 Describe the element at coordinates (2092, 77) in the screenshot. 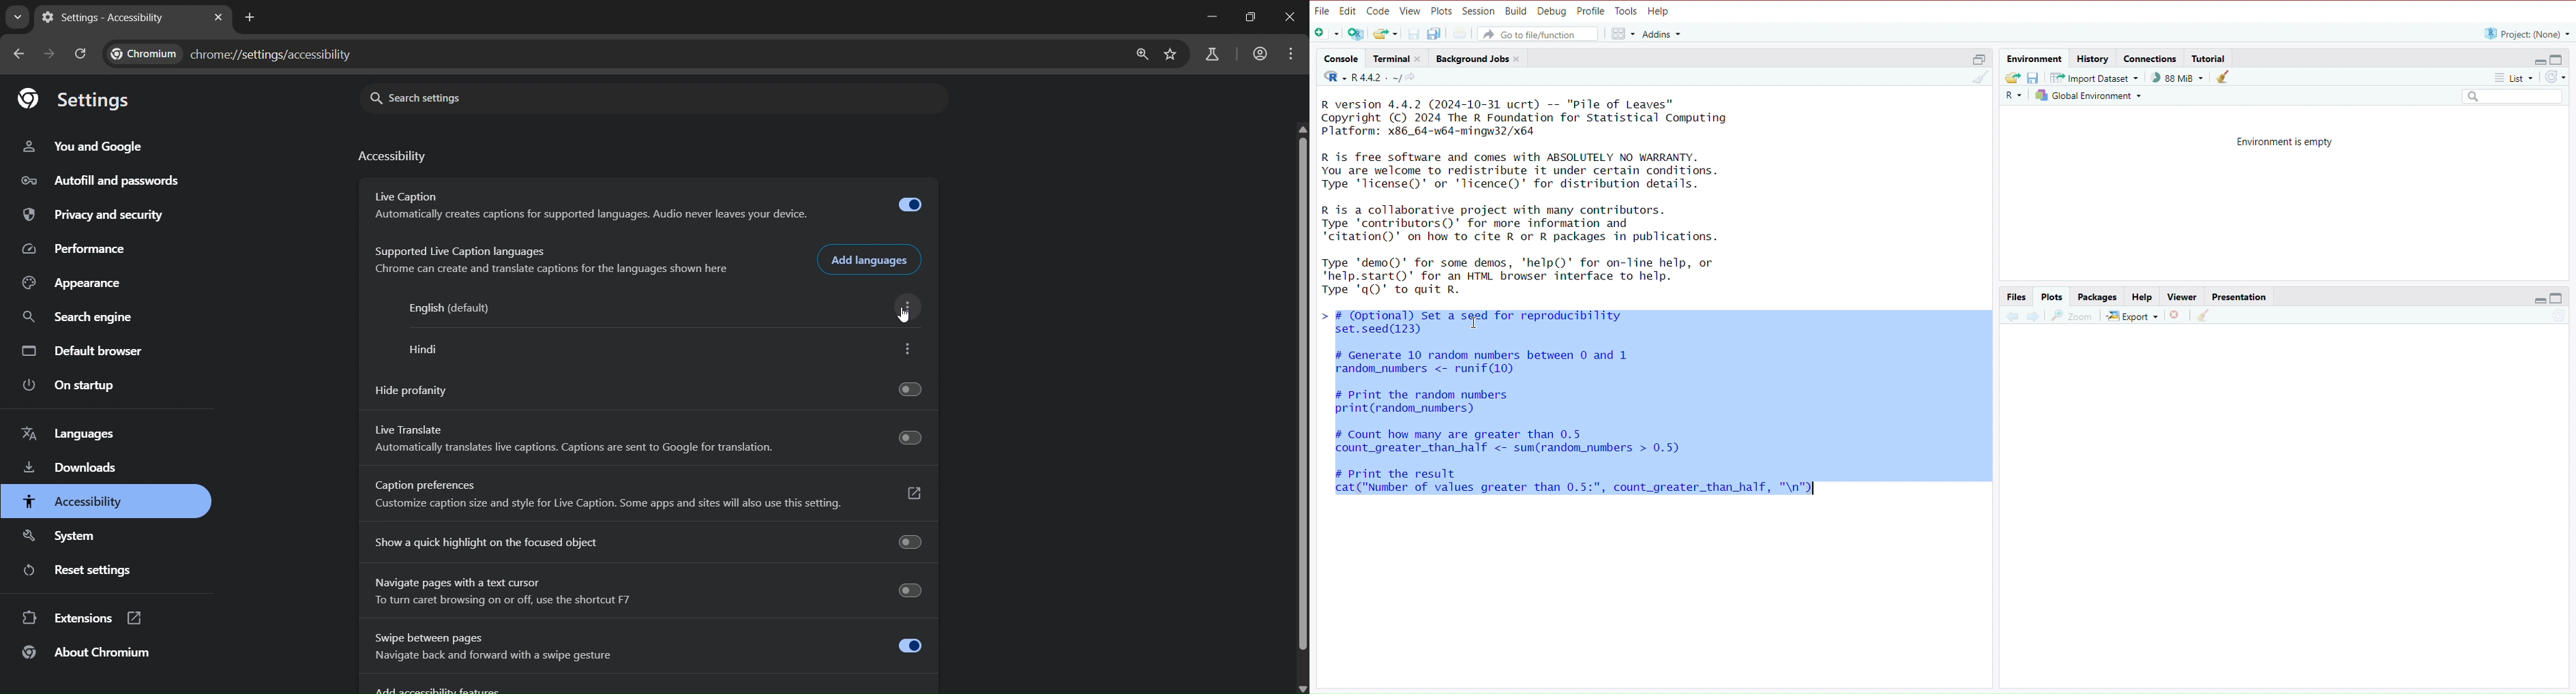

I see `Import Dataset` at that location.